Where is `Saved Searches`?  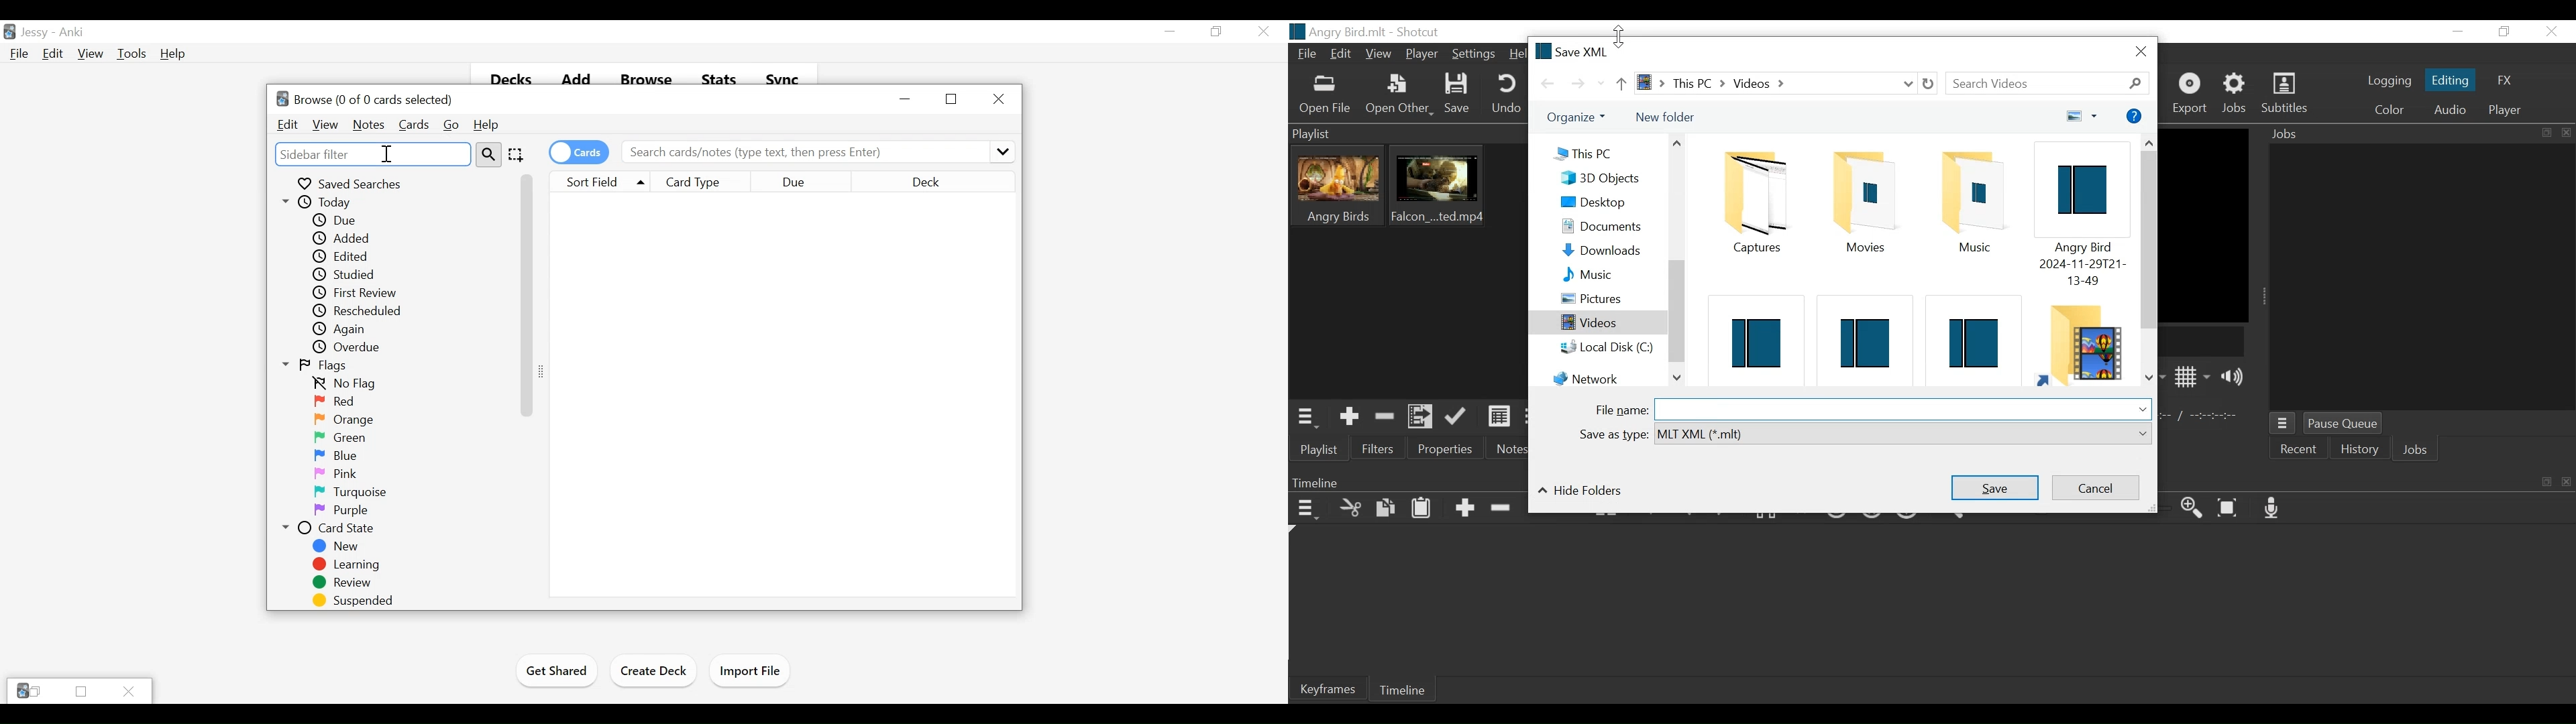 Saved Searches is located at coordinates (350, 182).